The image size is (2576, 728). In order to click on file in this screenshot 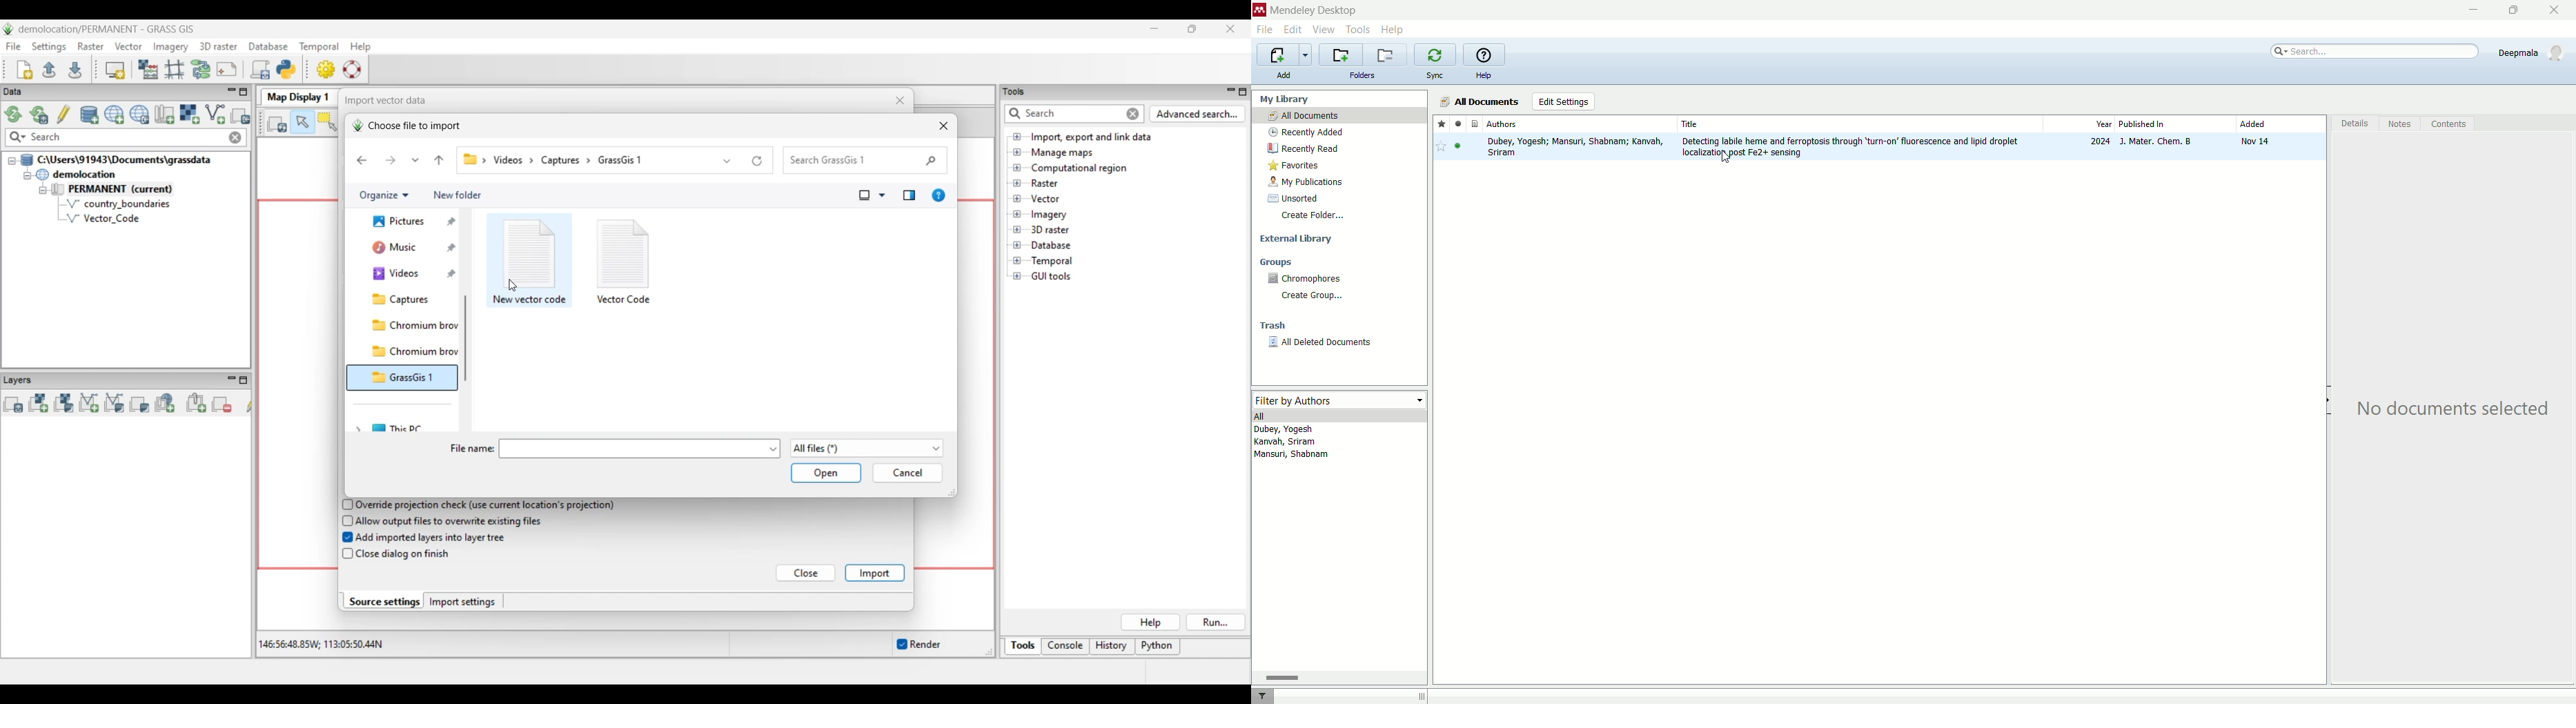, I will do `click(1264, 30)`.